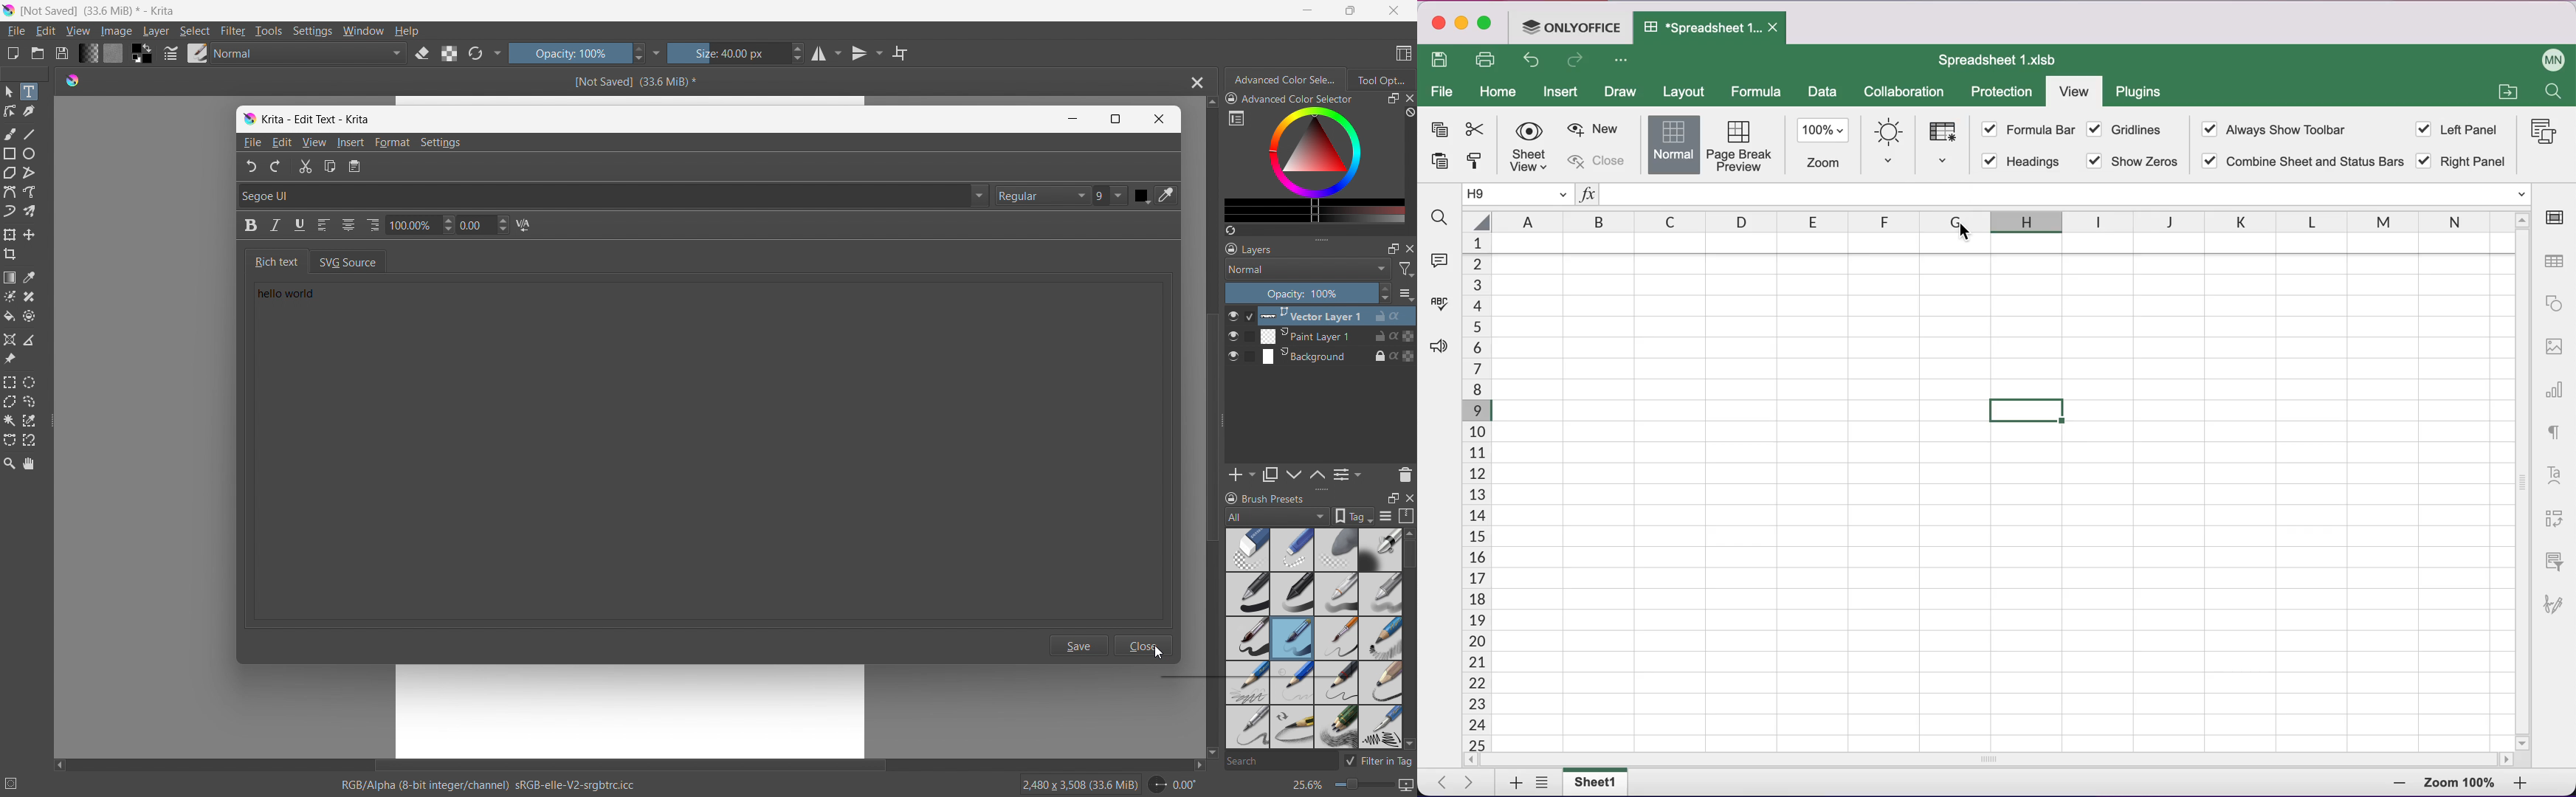 The height and width of the screenshot is (812, 2576). What do you see at coordinates (29, 297) in the screenshot?
I see `smart patch tool` at bounding box center [29, 297].